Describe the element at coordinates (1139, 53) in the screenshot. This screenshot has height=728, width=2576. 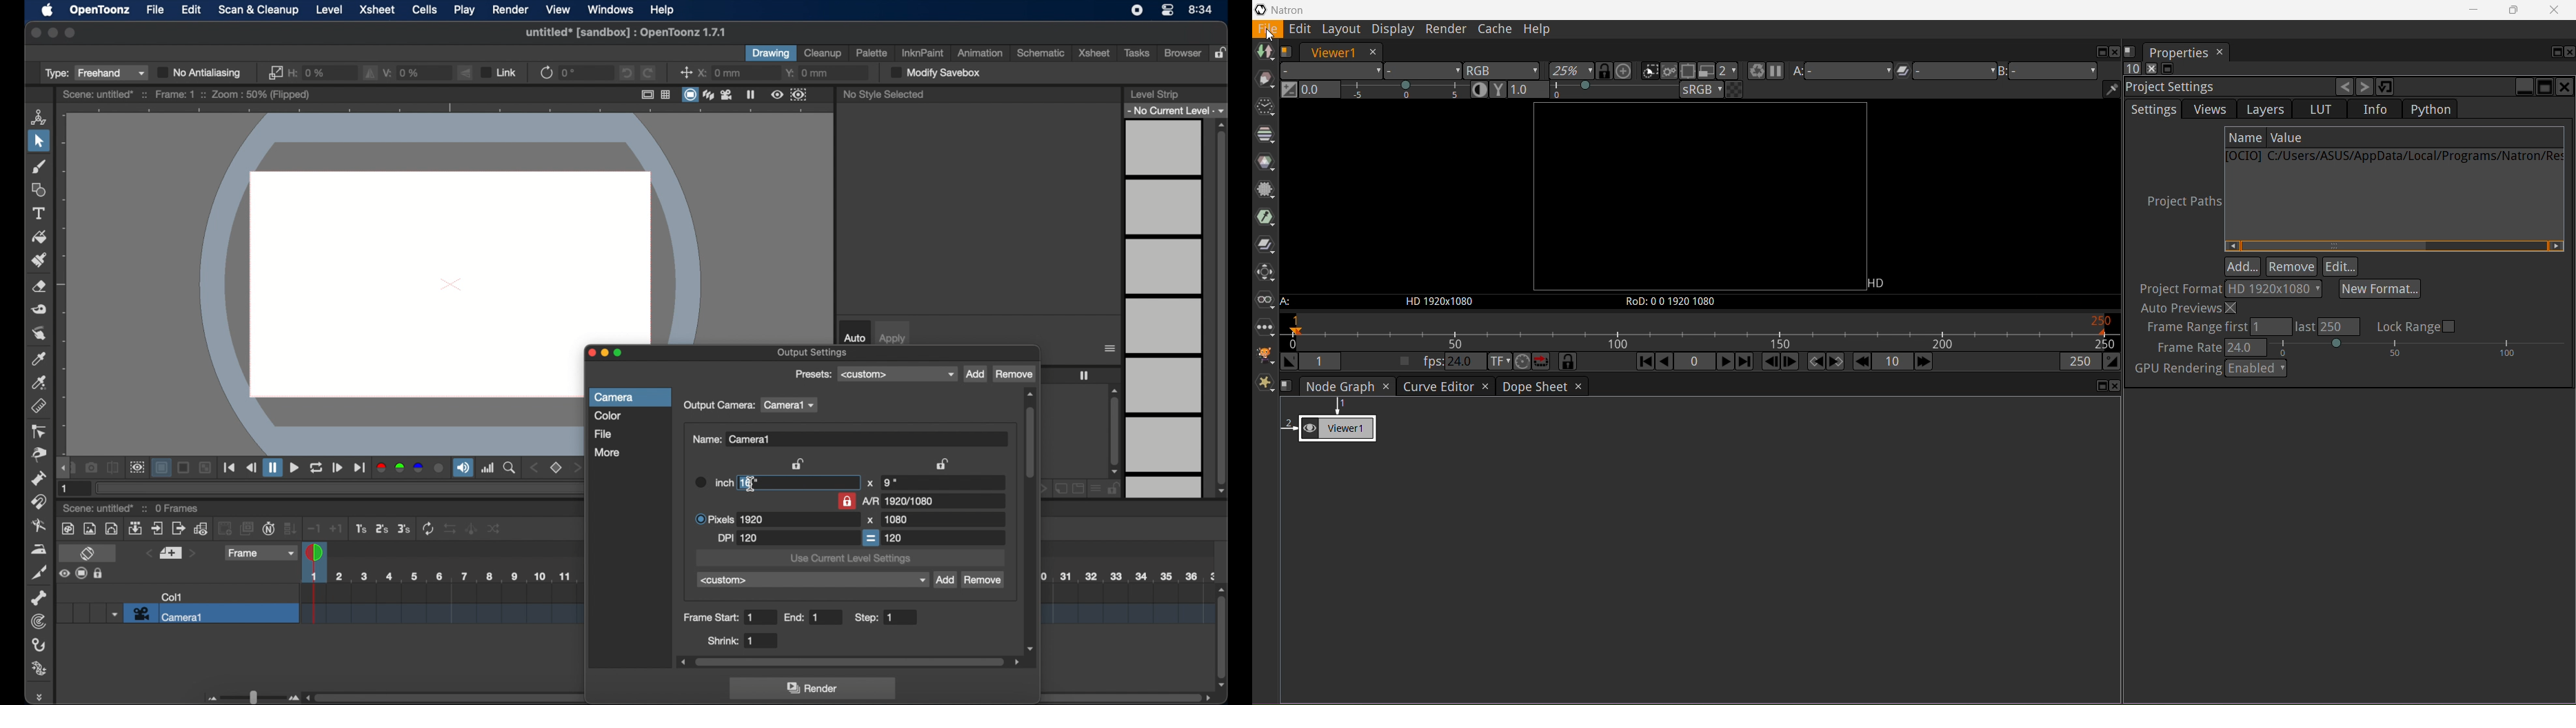
I see `tasks` at that location.